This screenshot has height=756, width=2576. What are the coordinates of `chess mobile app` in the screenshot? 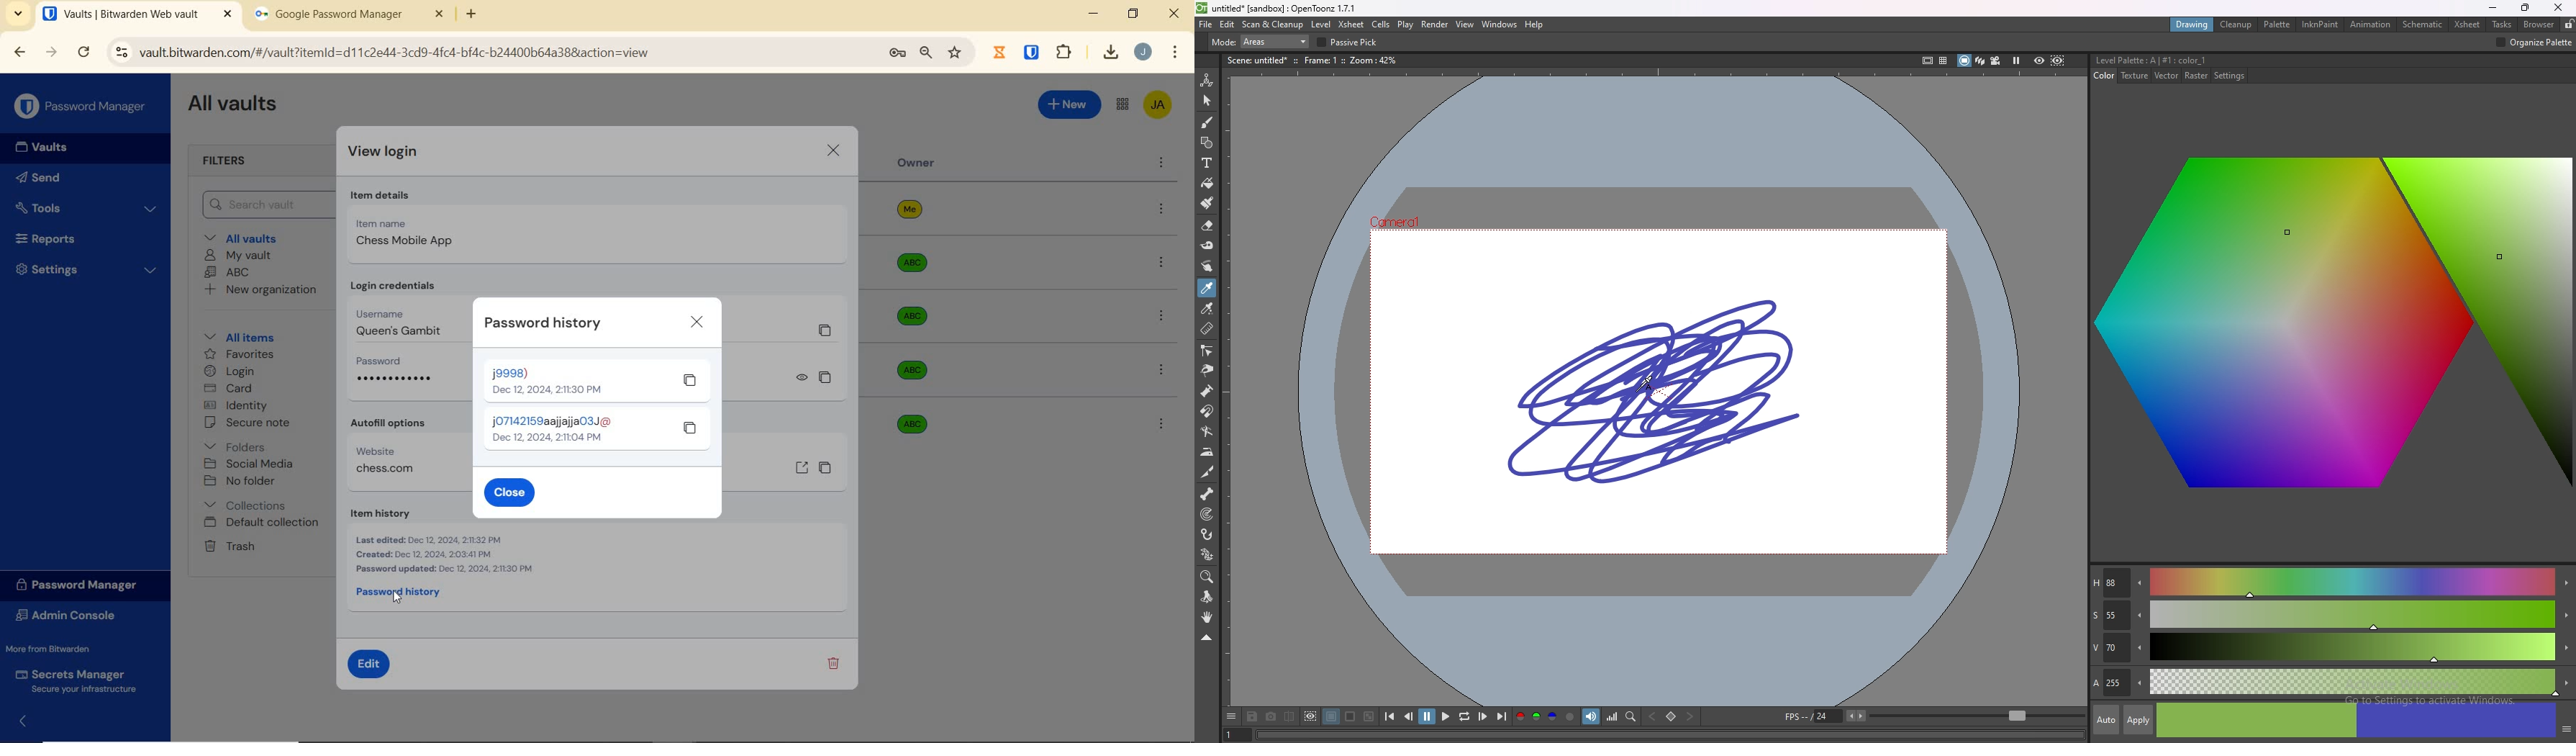 It's located at (406, 242).